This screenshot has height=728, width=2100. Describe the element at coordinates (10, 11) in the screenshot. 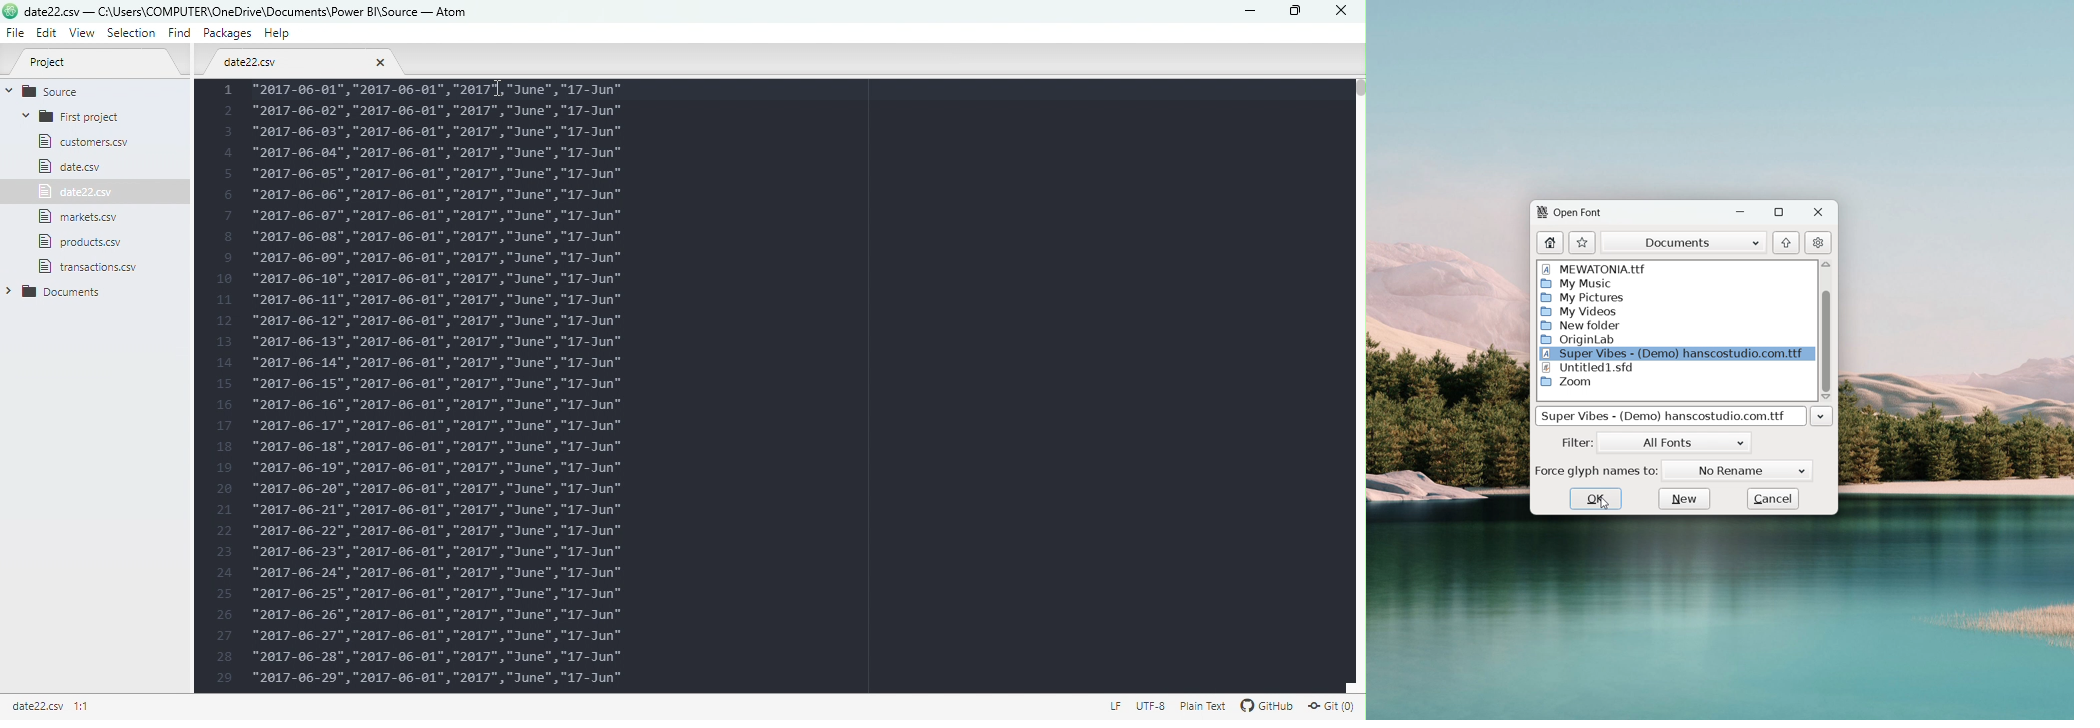

I see `logo` at that location.